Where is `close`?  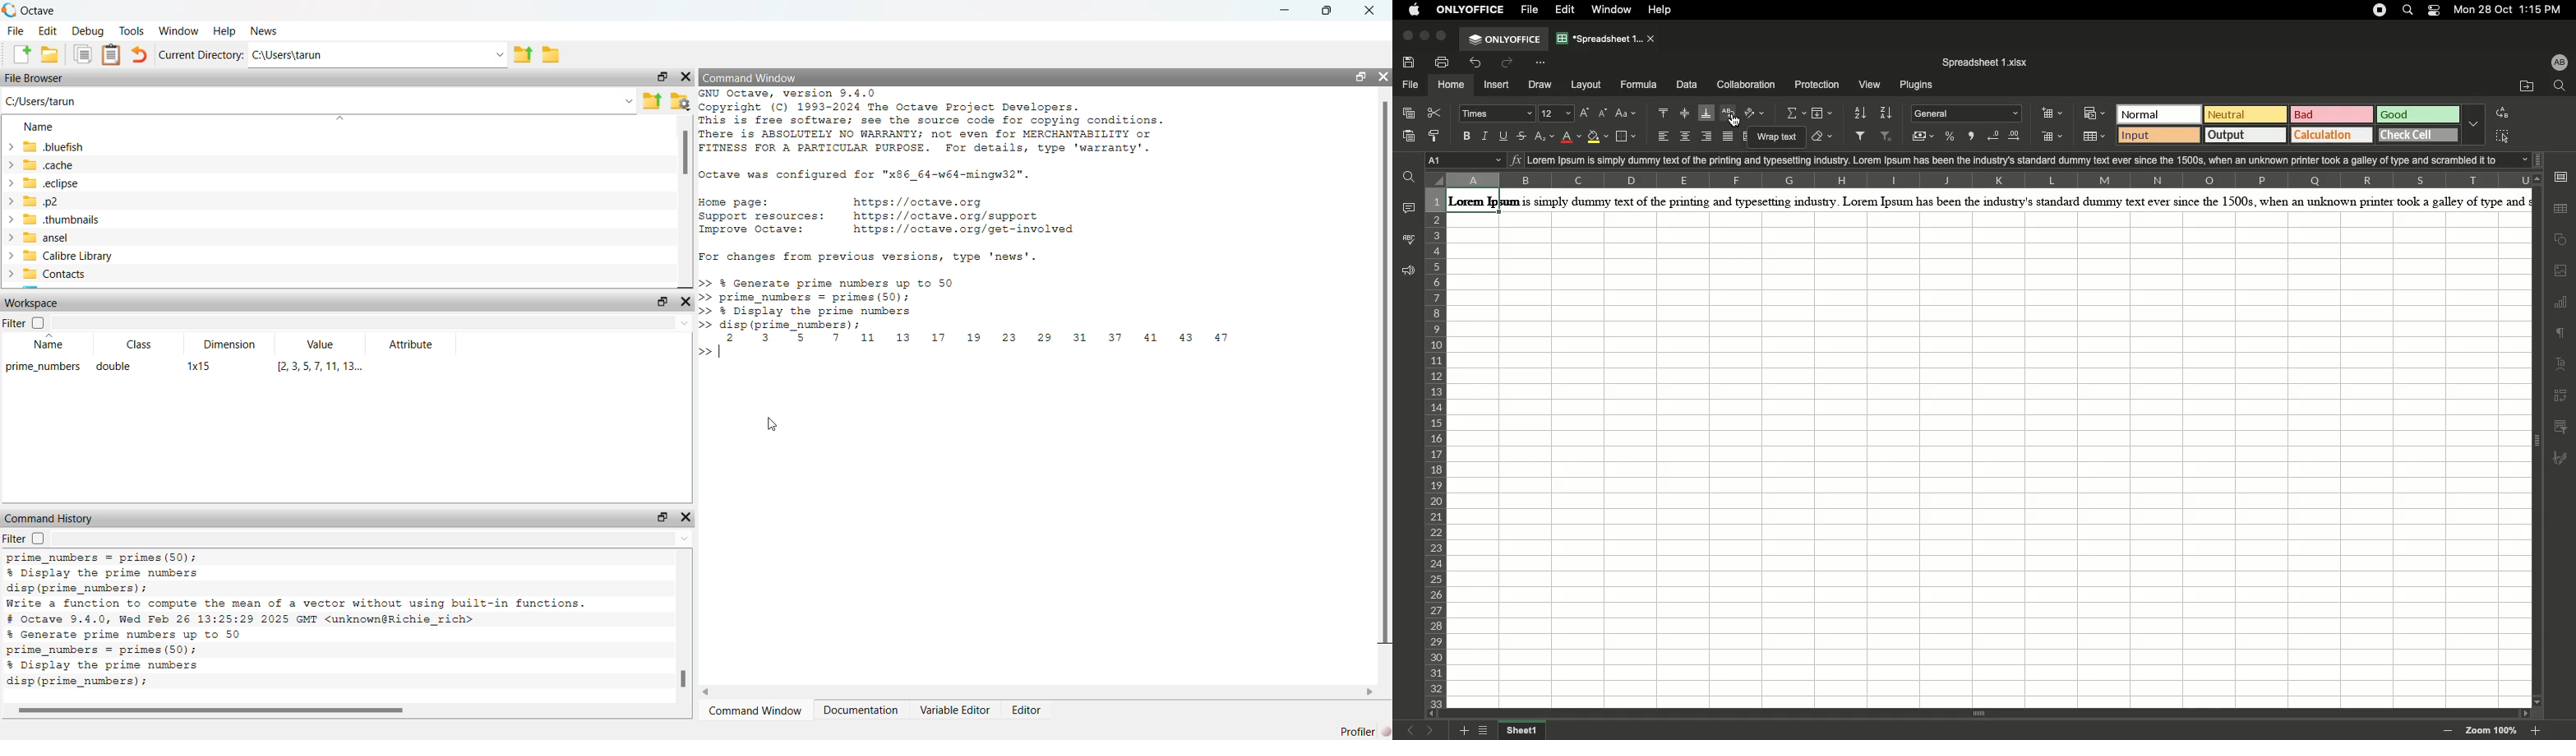
close is located at coordinates (686, 77).